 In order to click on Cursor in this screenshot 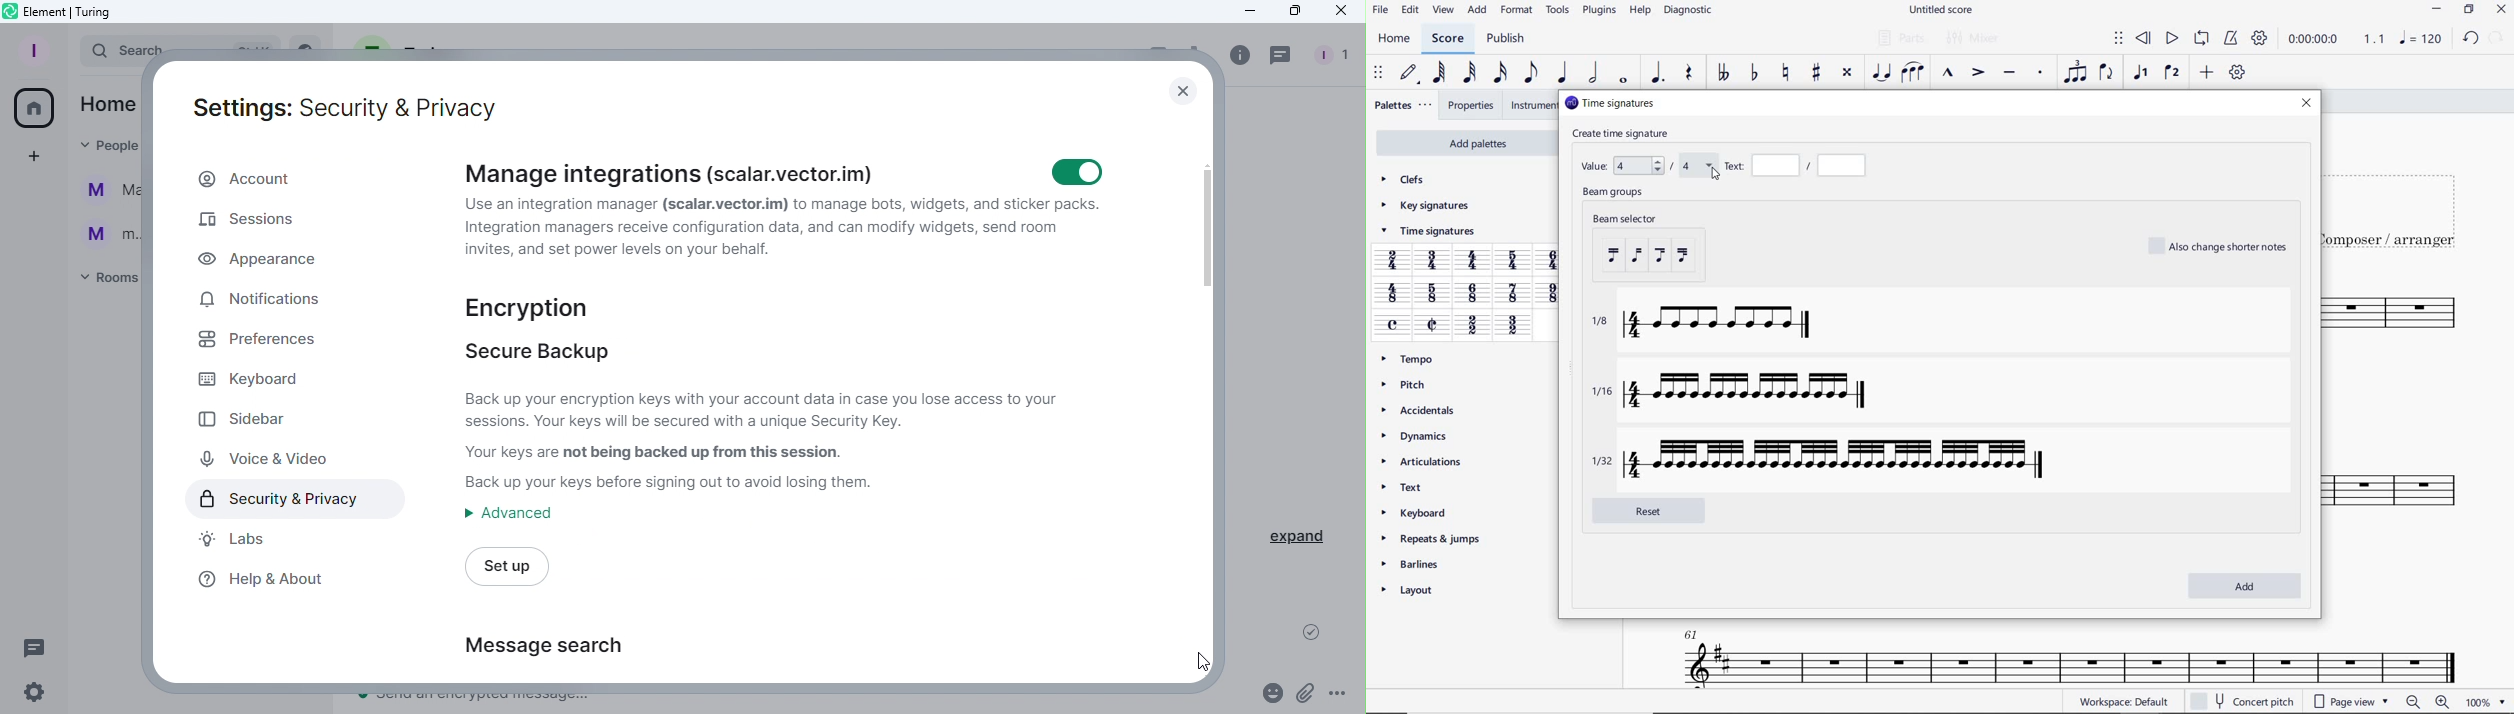, I will do `click(1205, 663)`.